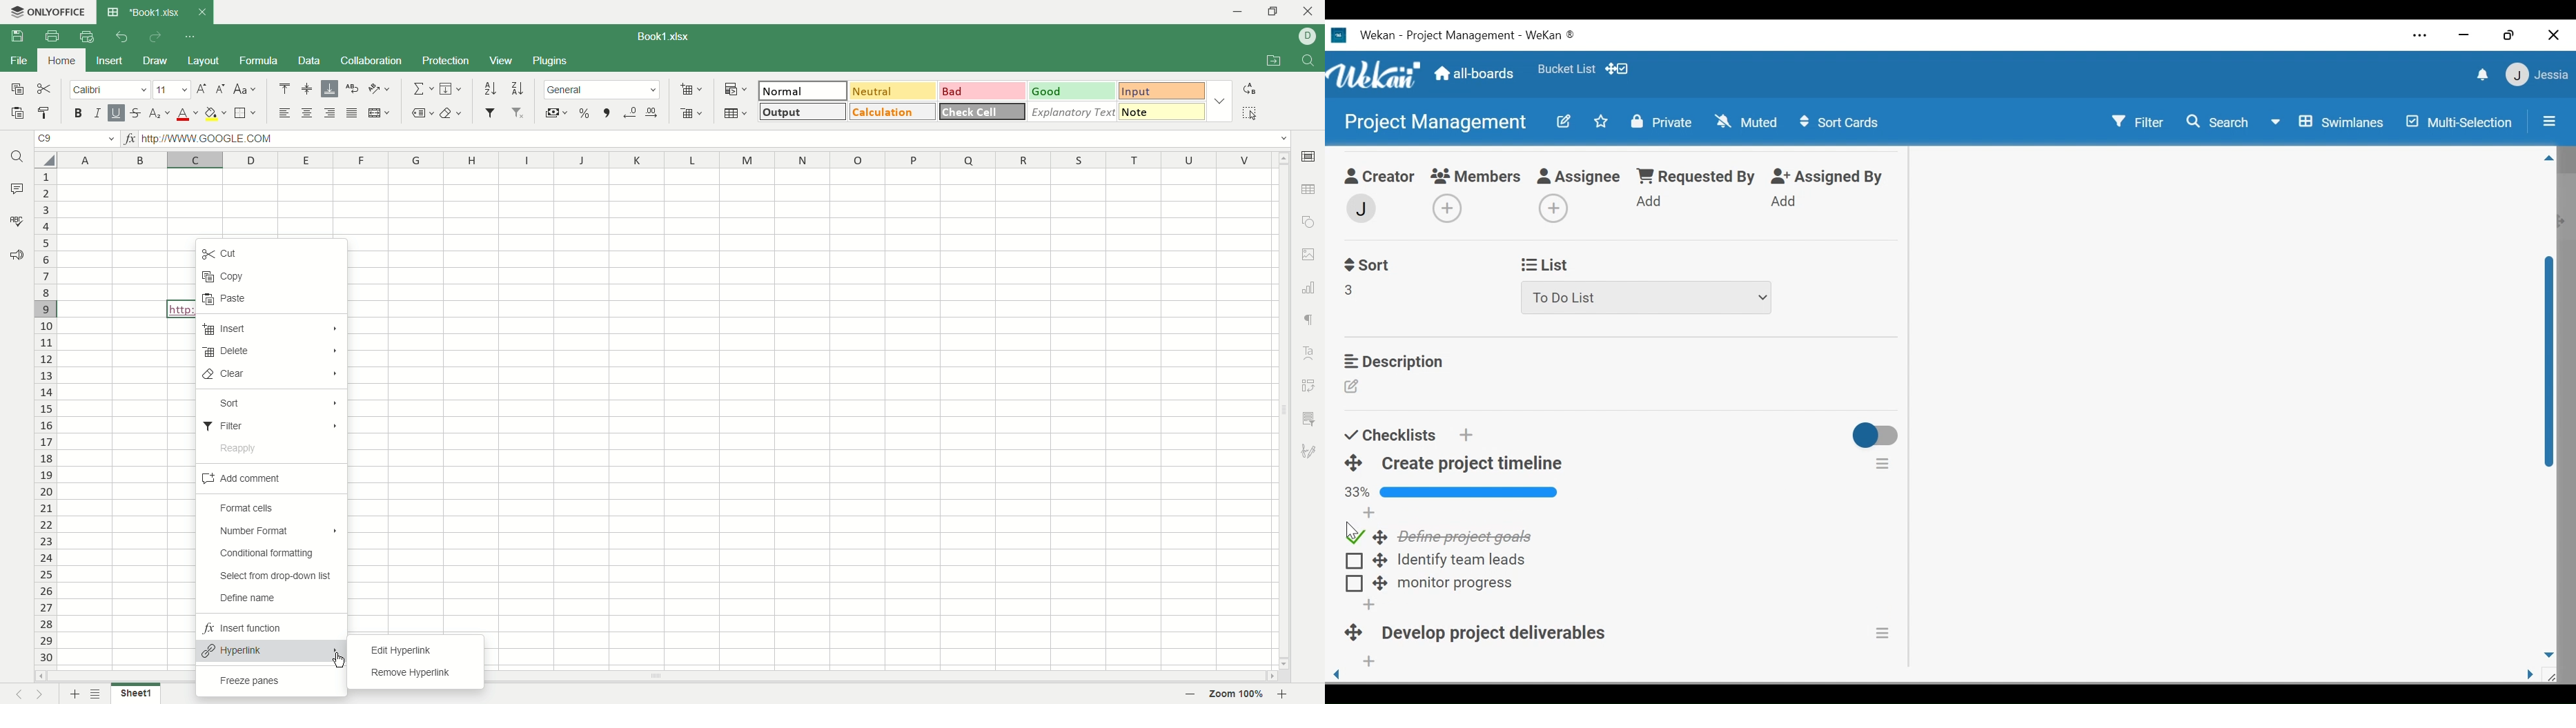 The height and width of the screenshot is (728, 2576). I want to click on cell option, so click(1311, 156).